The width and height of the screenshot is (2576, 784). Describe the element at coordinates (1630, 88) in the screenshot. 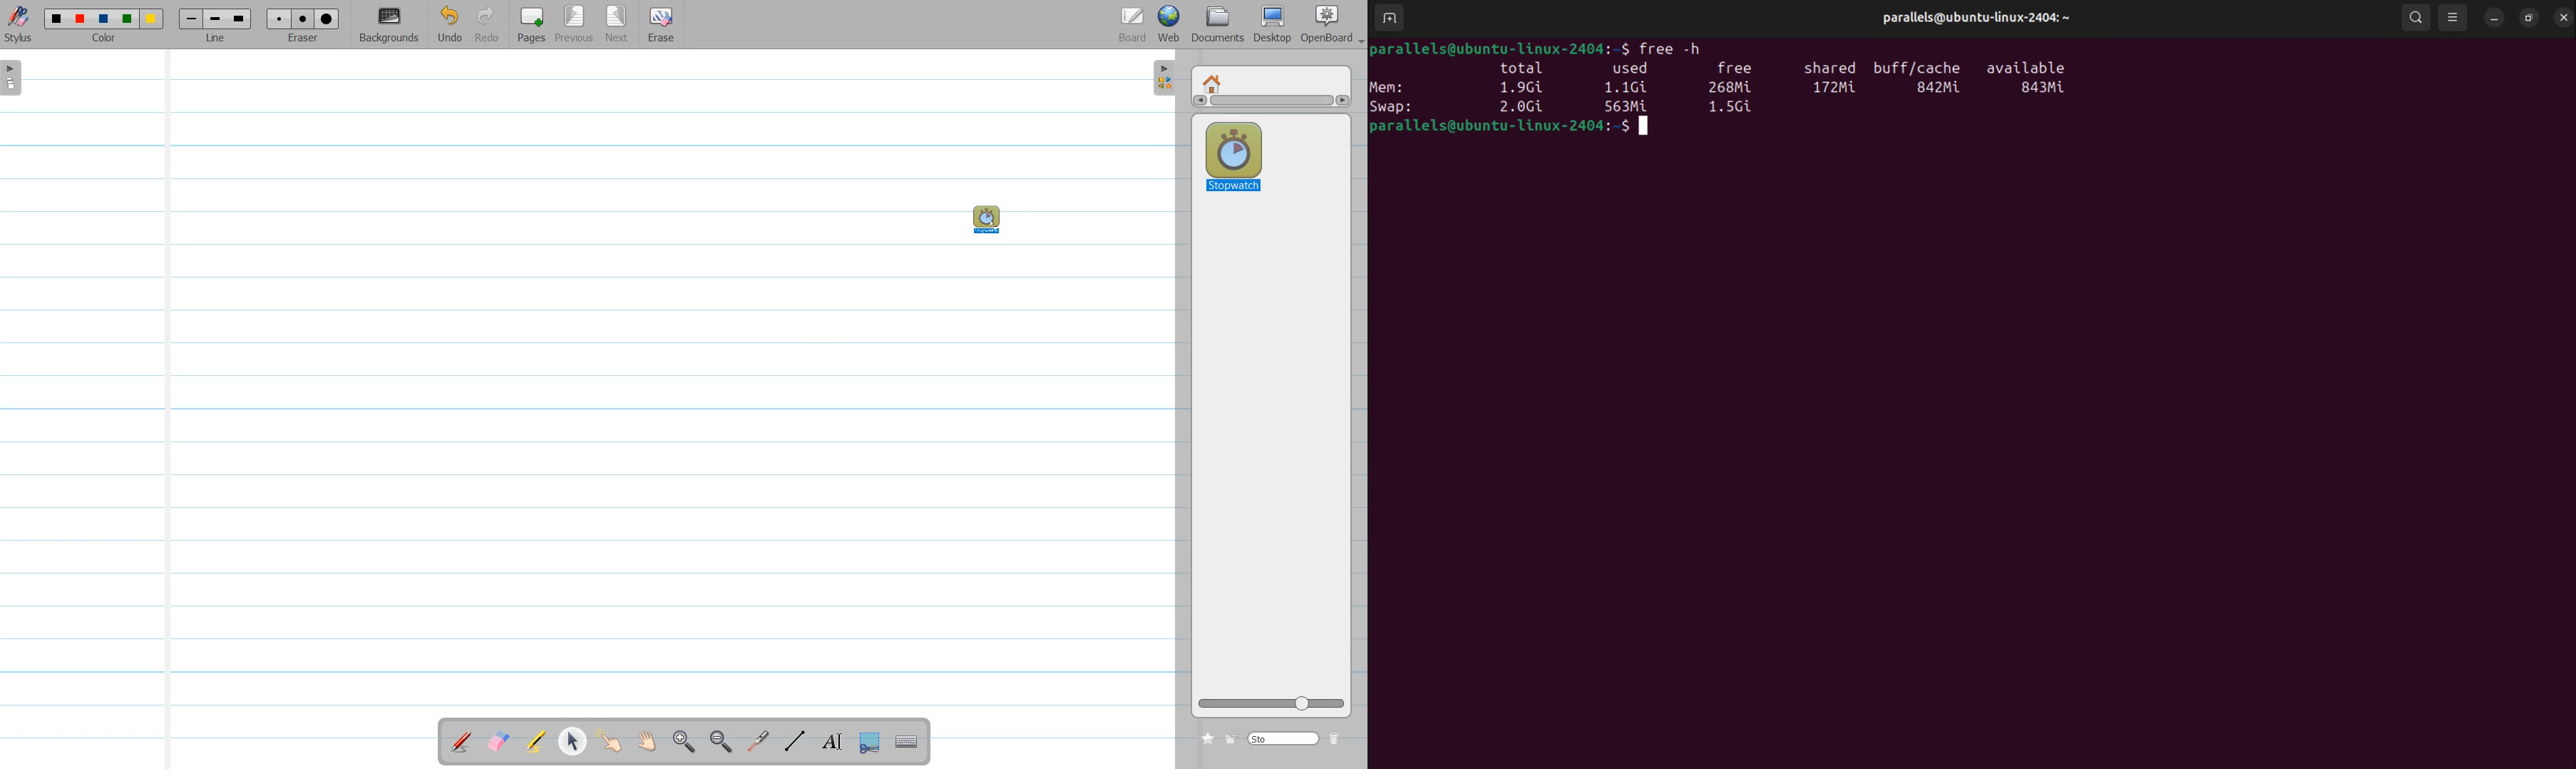

I see `1.1GI` at that location.